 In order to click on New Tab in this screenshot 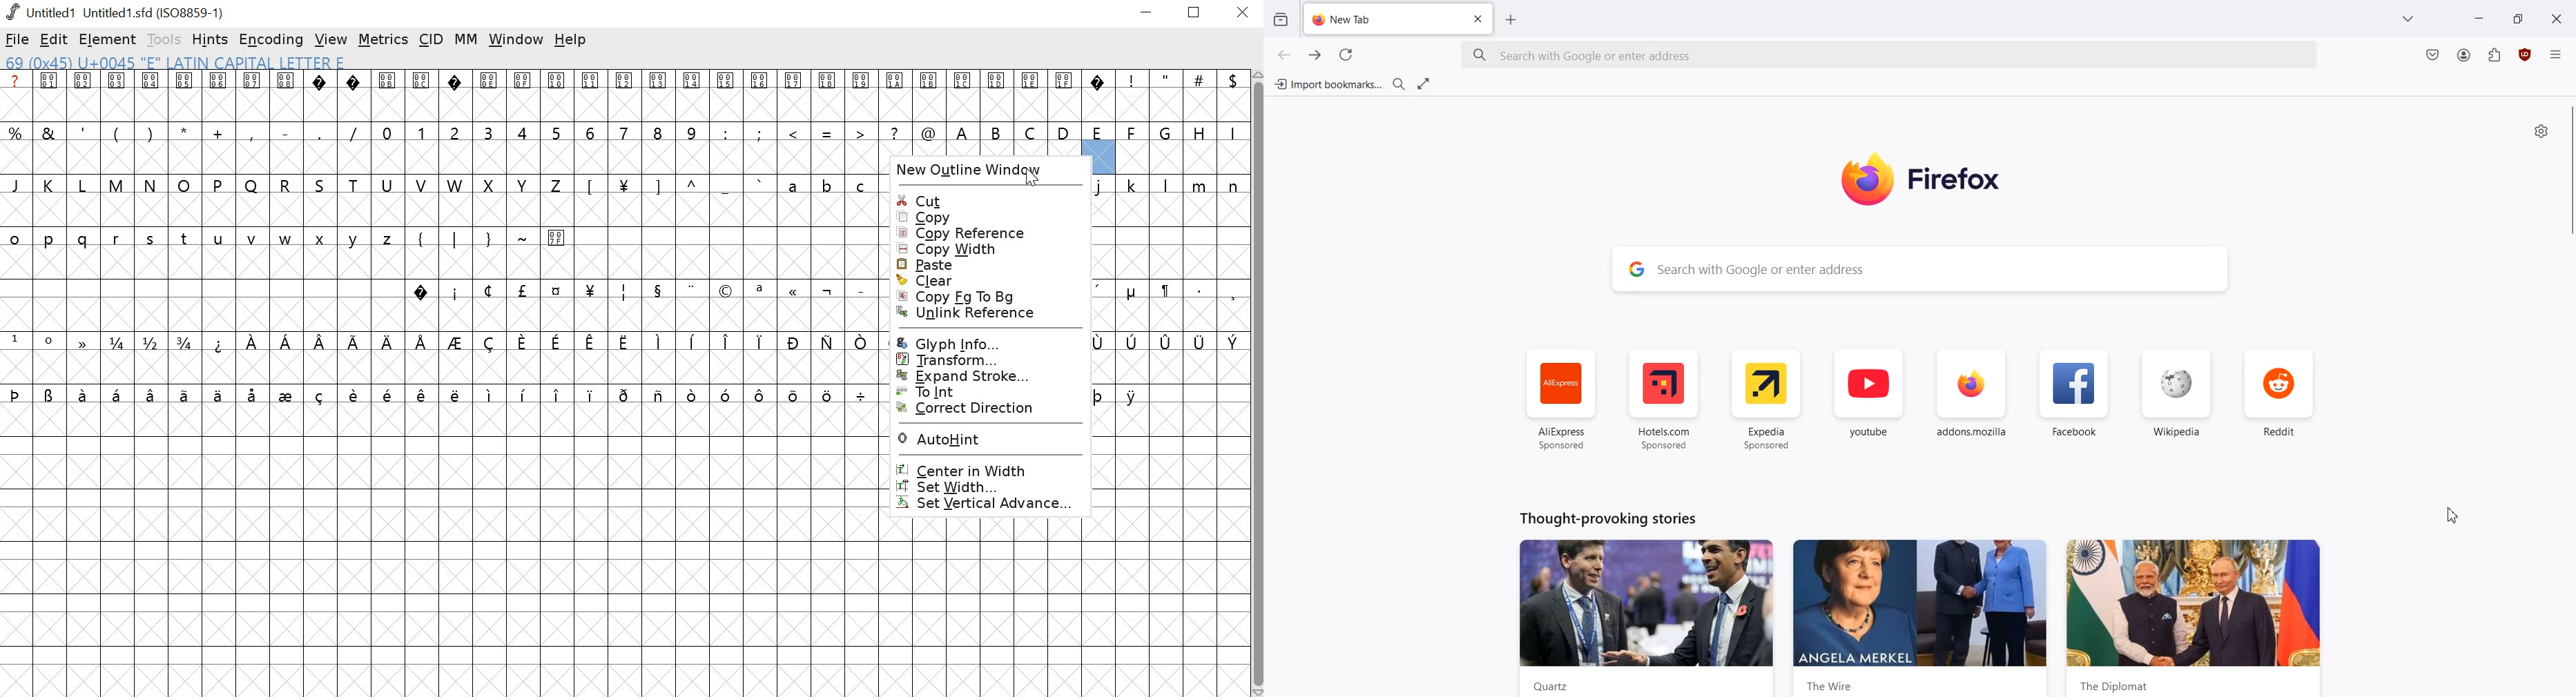, I will do `click(1378, 20)`.